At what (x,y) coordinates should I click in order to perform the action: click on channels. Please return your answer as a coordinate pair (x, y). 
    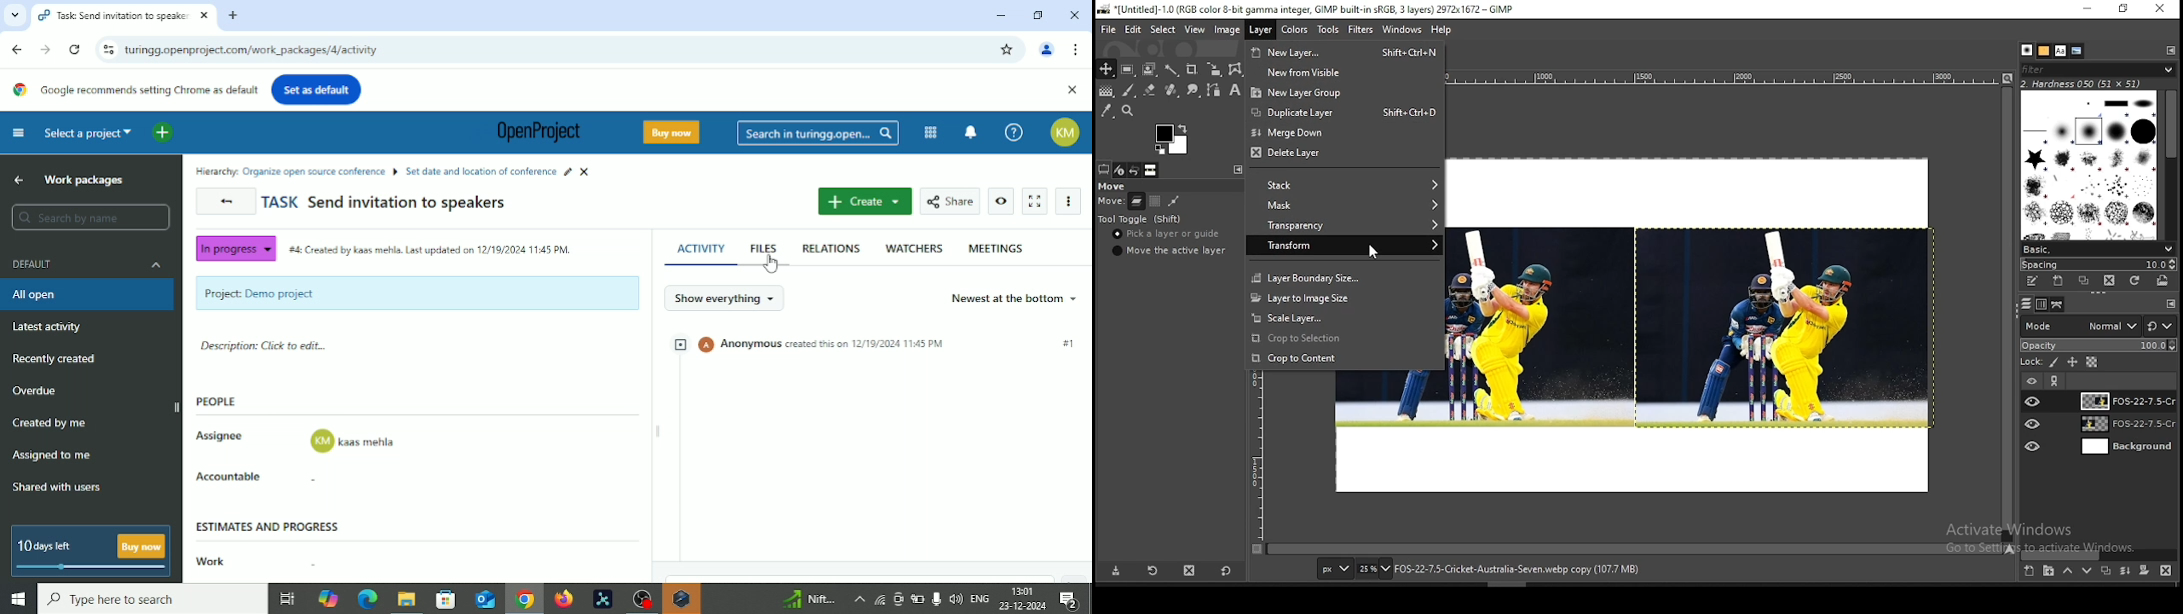
    Looking at the image, I should click on (2040, 305).